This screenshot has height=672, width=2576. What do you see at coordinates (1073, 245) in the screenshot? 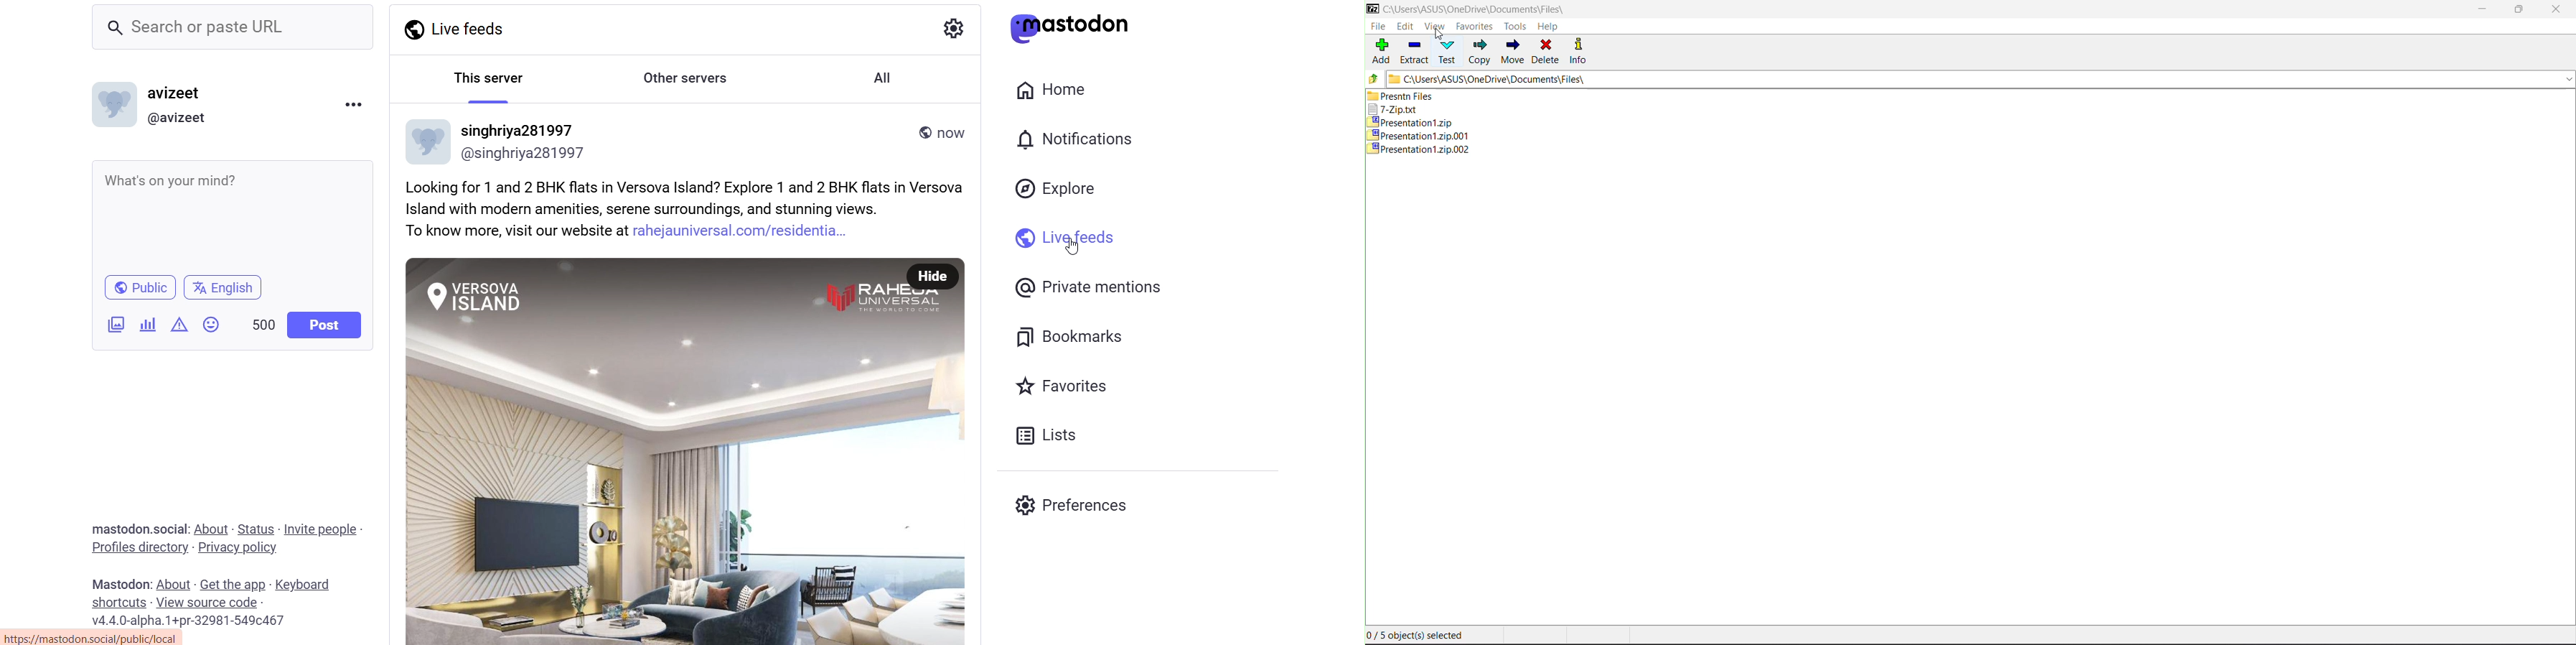
I see `Cursor` at bounding box center [1073, 245].